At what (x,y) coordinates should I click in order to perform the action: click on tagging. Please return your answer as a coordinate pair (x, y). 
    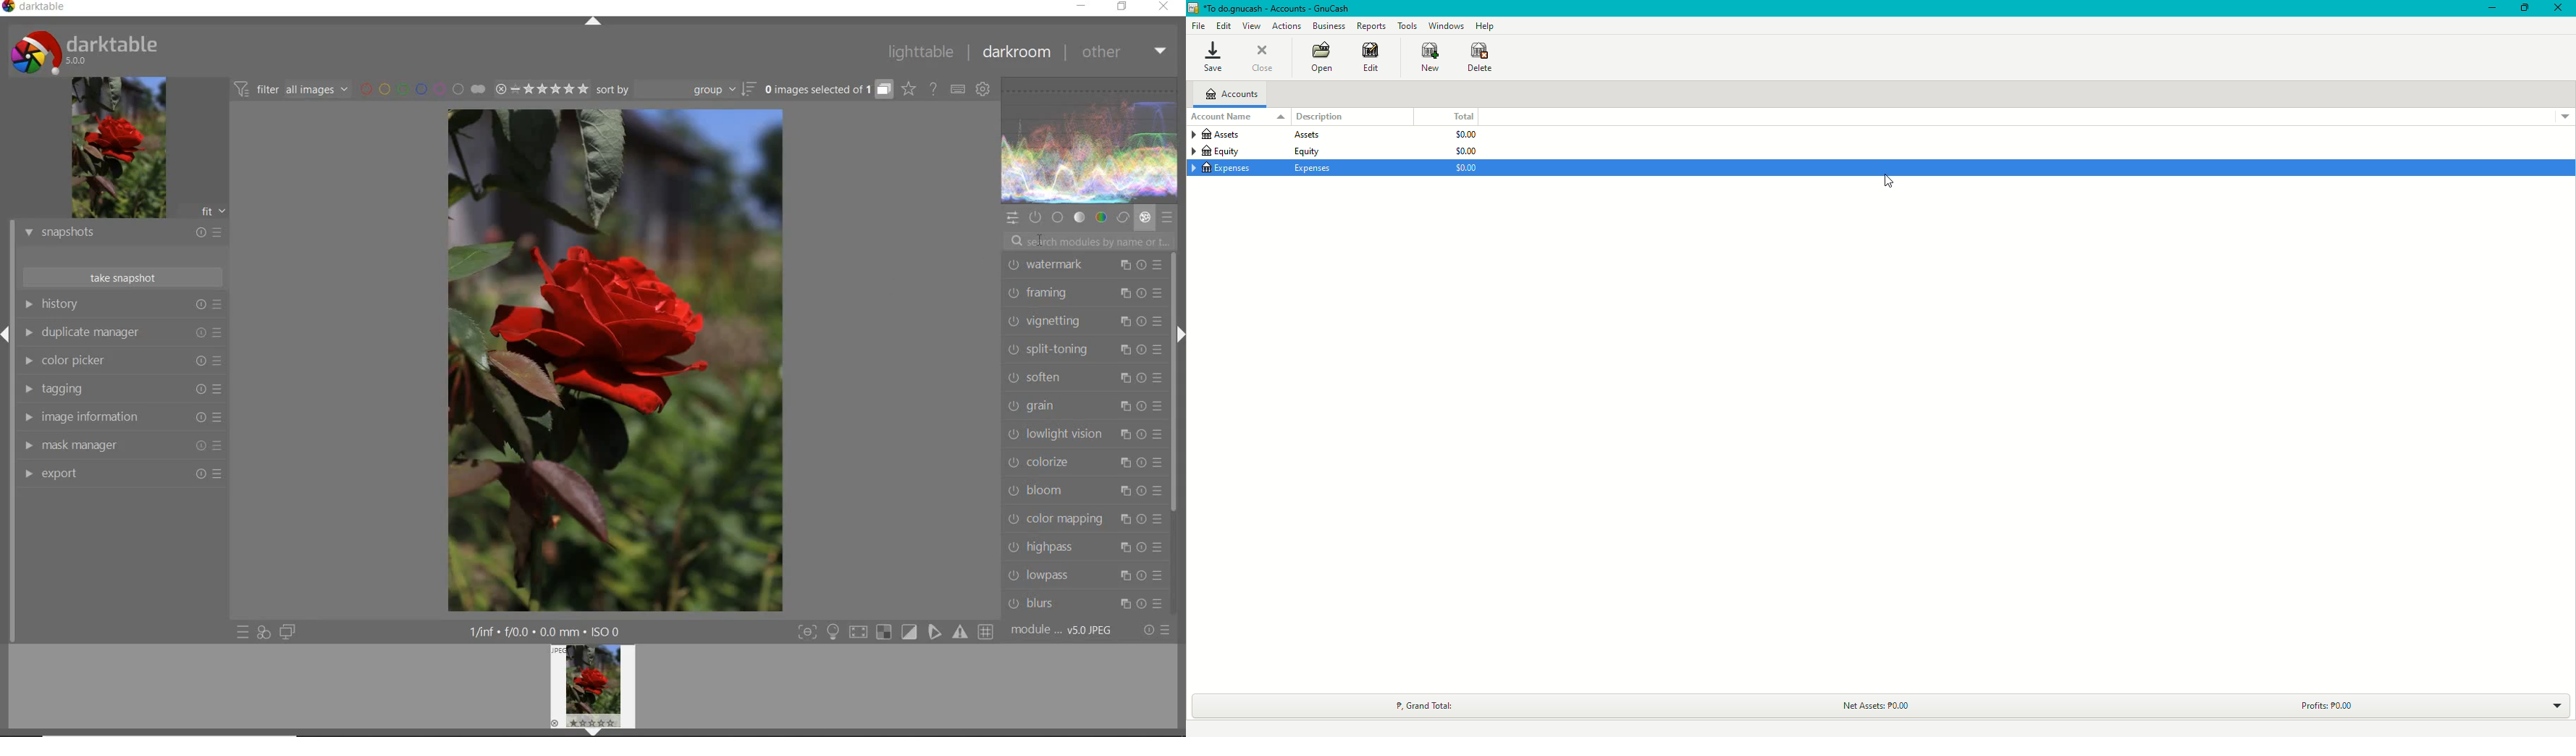
    Looking at the image, I should click on (121, 388).